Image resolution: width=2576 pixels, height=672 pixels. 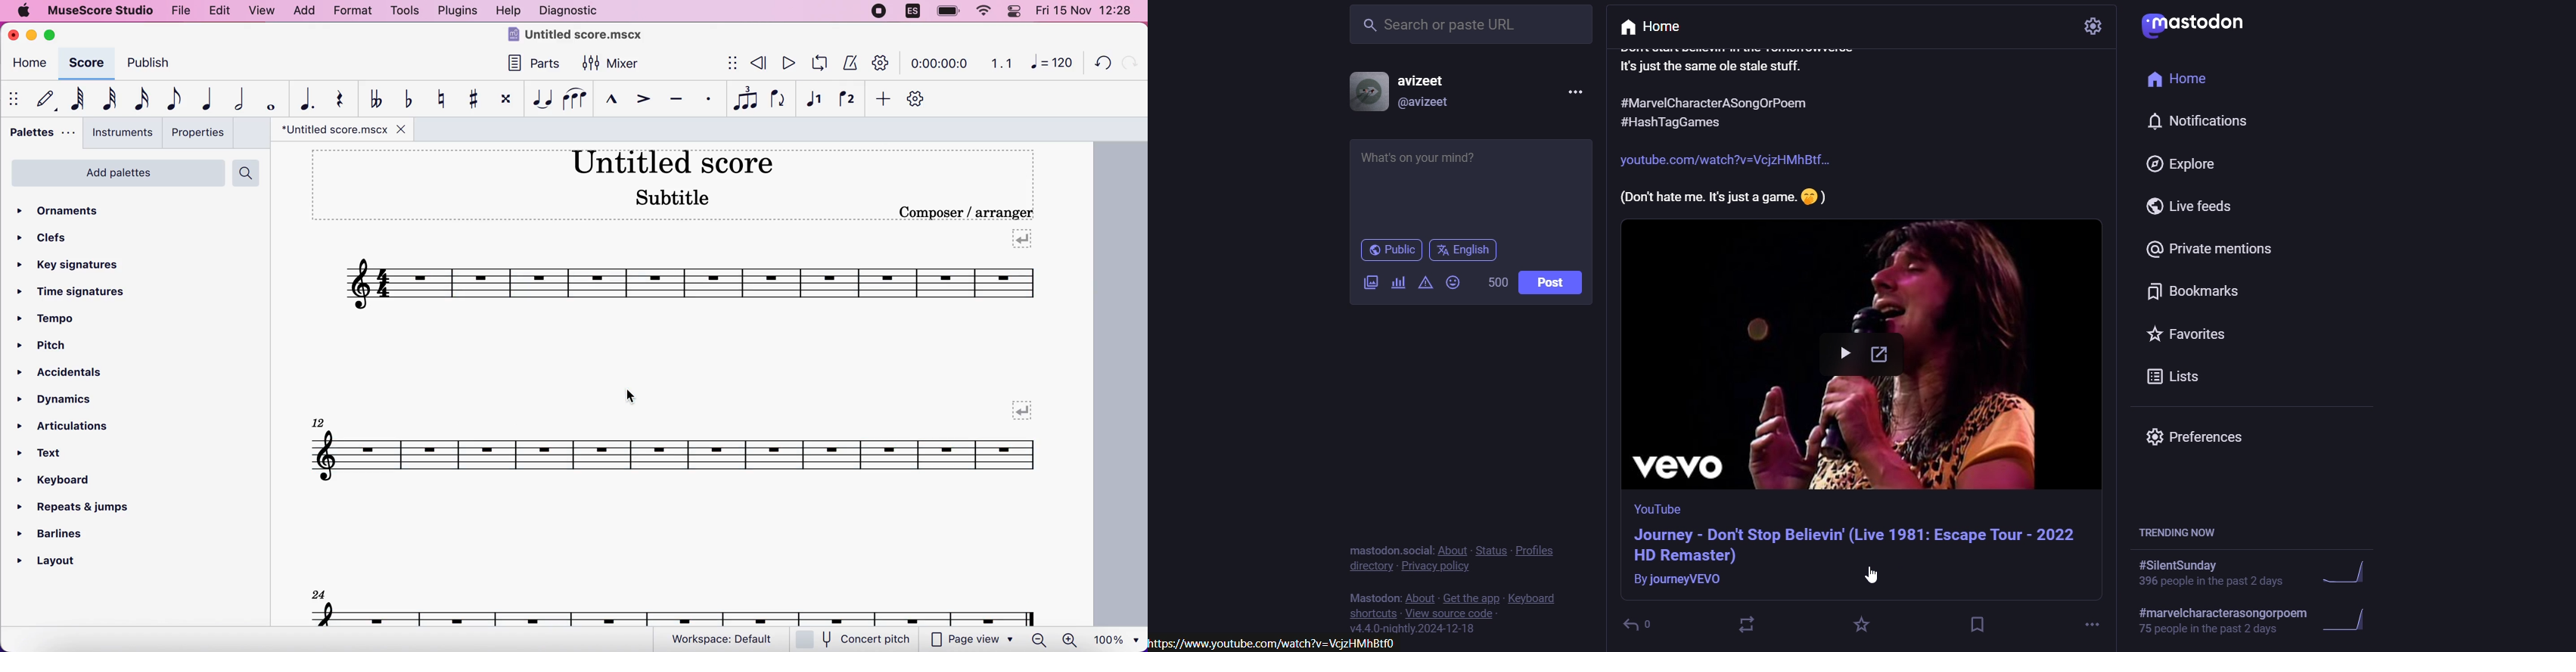 I want to click on post thumbnail, so click(x=1863, y=358).